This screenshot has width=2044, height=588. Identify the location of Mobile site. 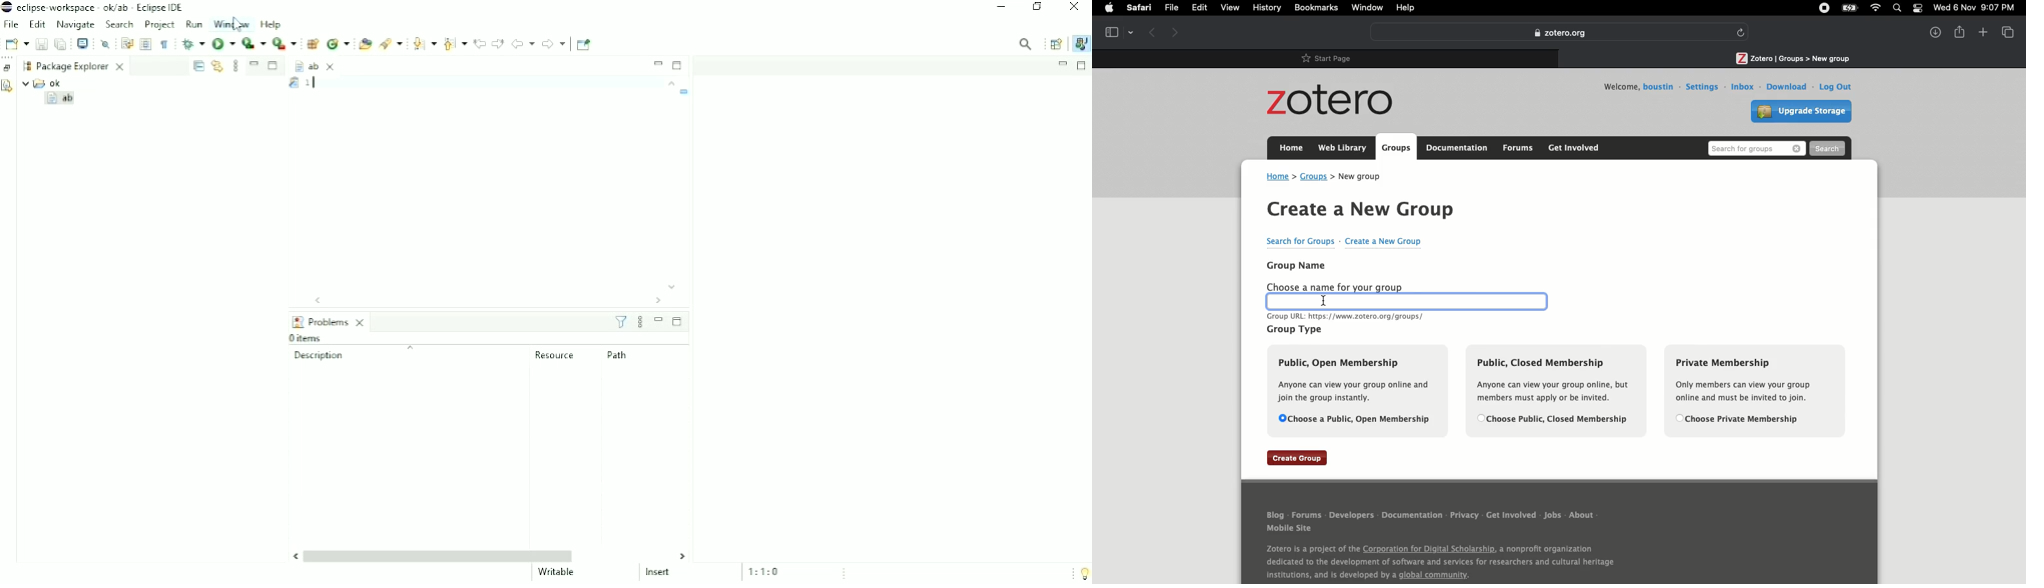
(1301, 529).